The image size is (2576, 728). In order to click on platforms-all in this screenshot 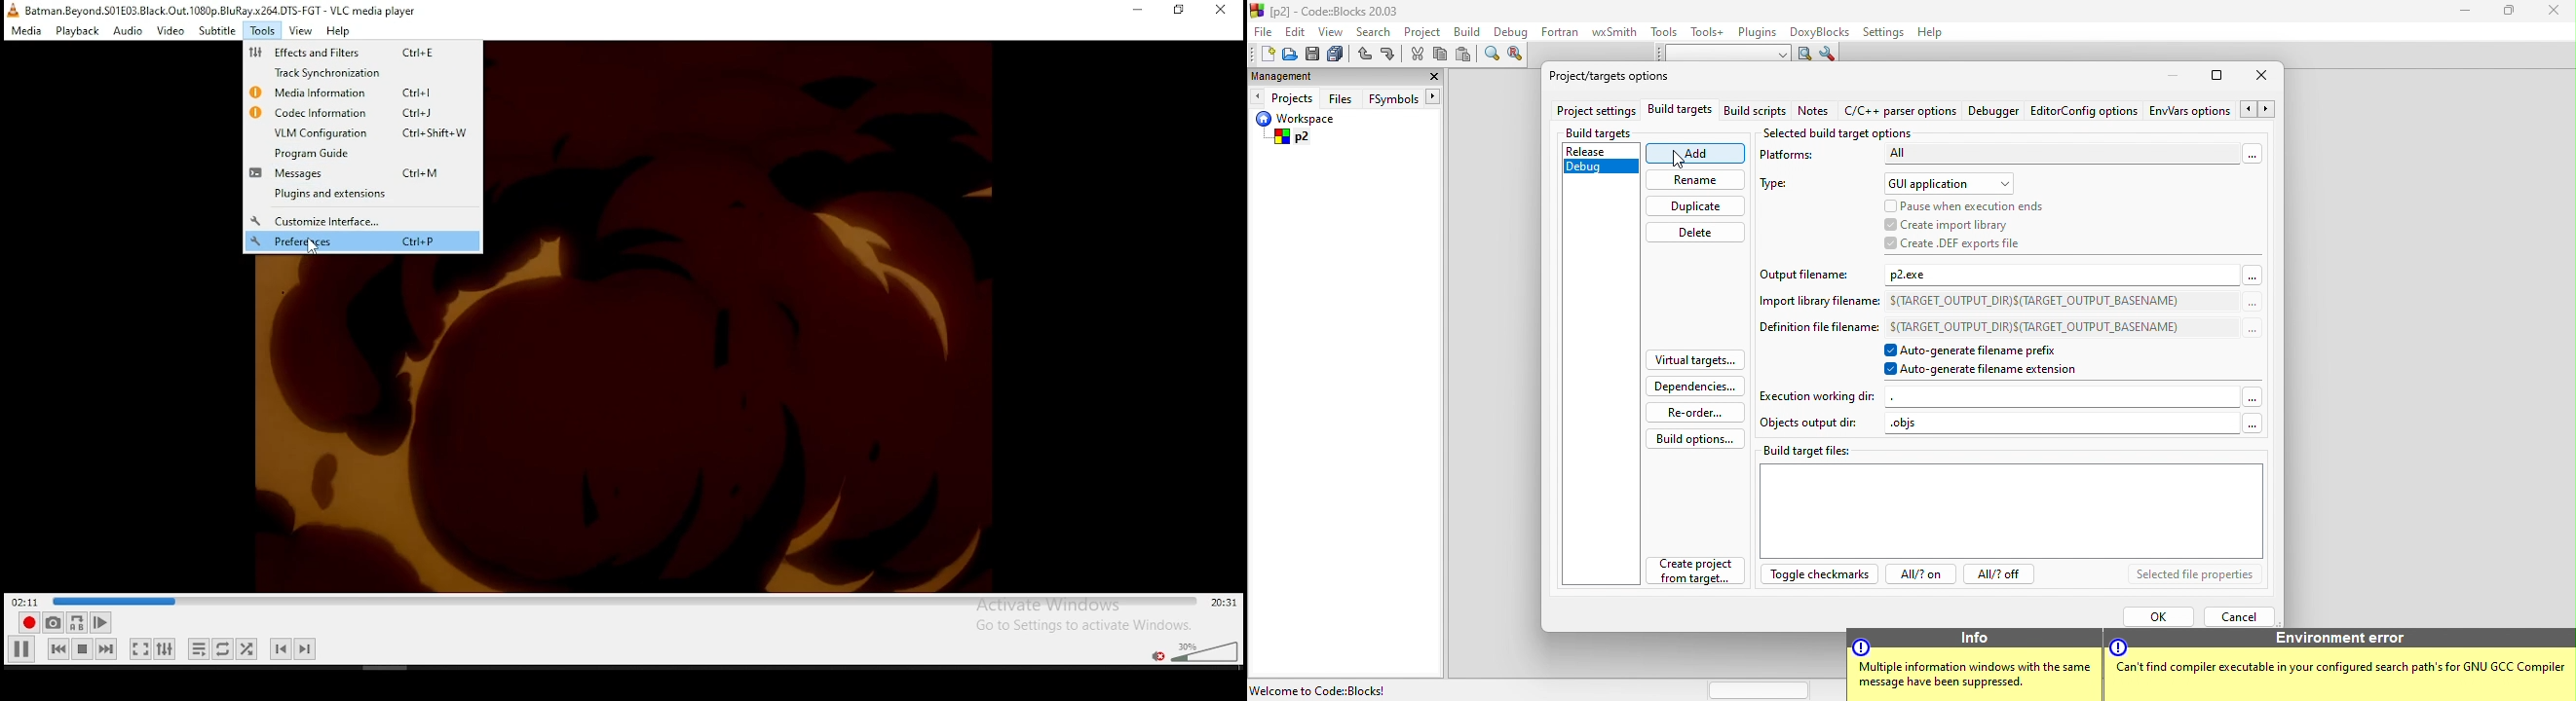, I will do `click(2015, 159)`.